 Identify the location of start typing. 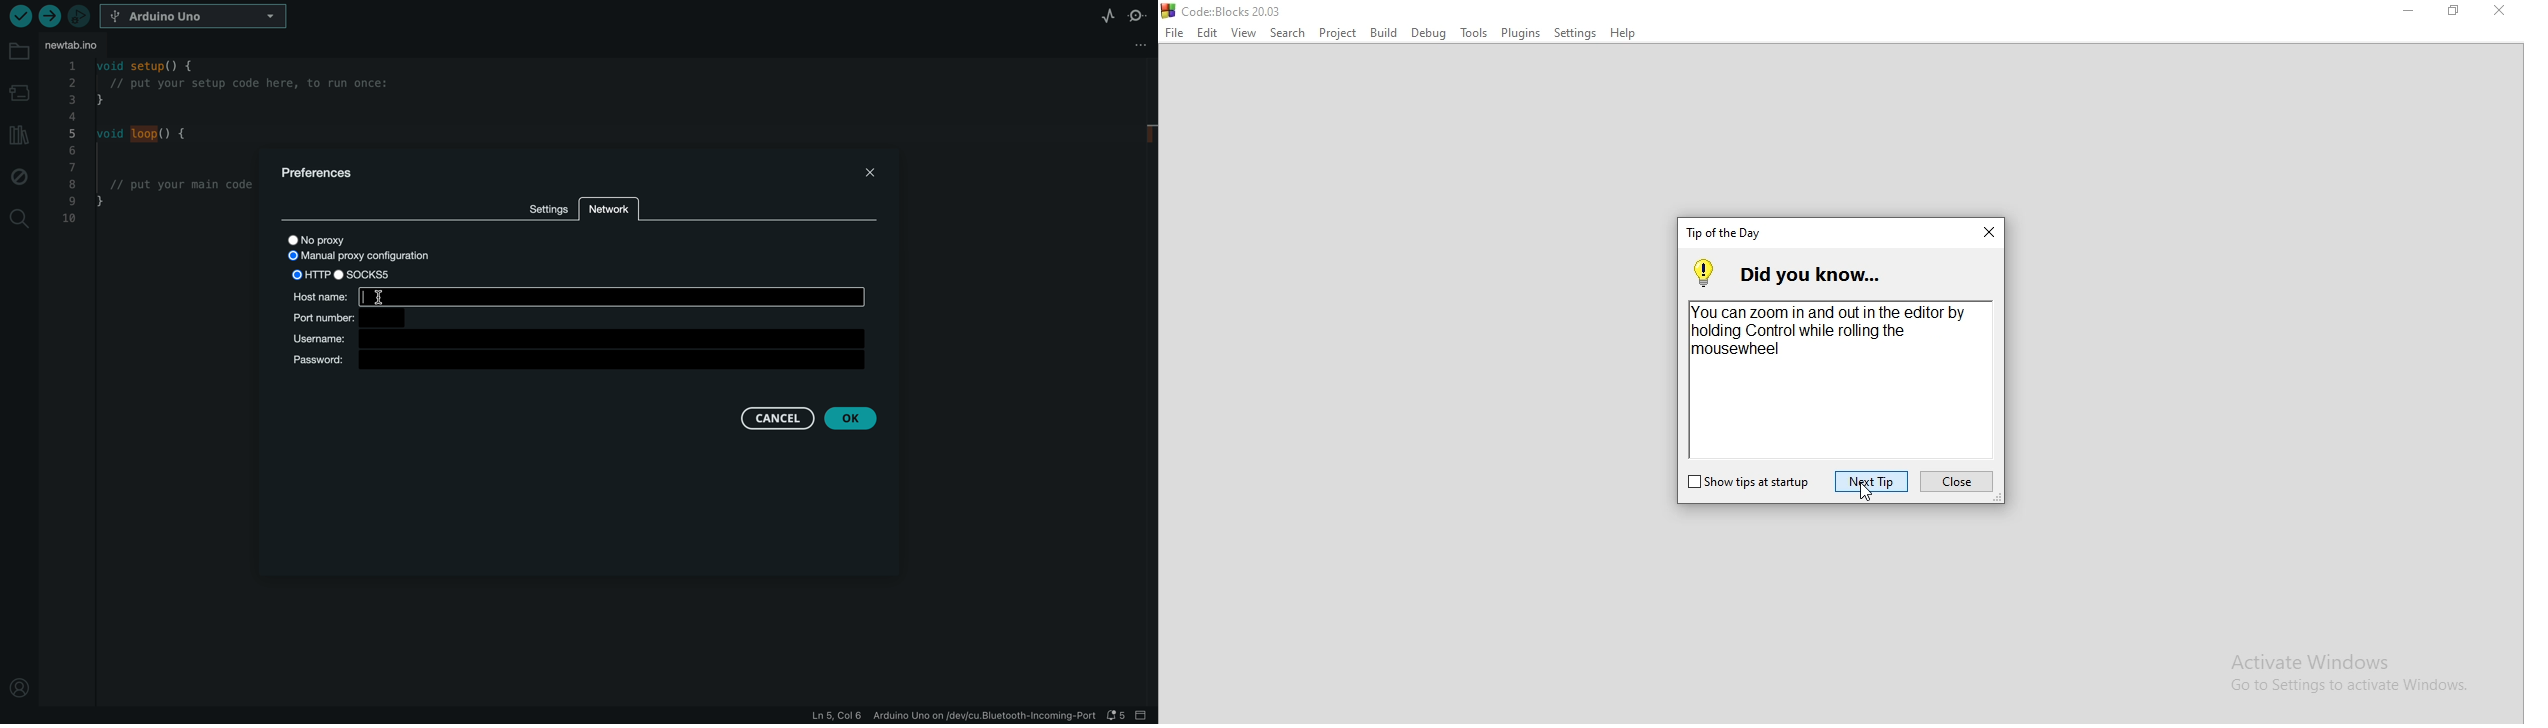
(613, 296).